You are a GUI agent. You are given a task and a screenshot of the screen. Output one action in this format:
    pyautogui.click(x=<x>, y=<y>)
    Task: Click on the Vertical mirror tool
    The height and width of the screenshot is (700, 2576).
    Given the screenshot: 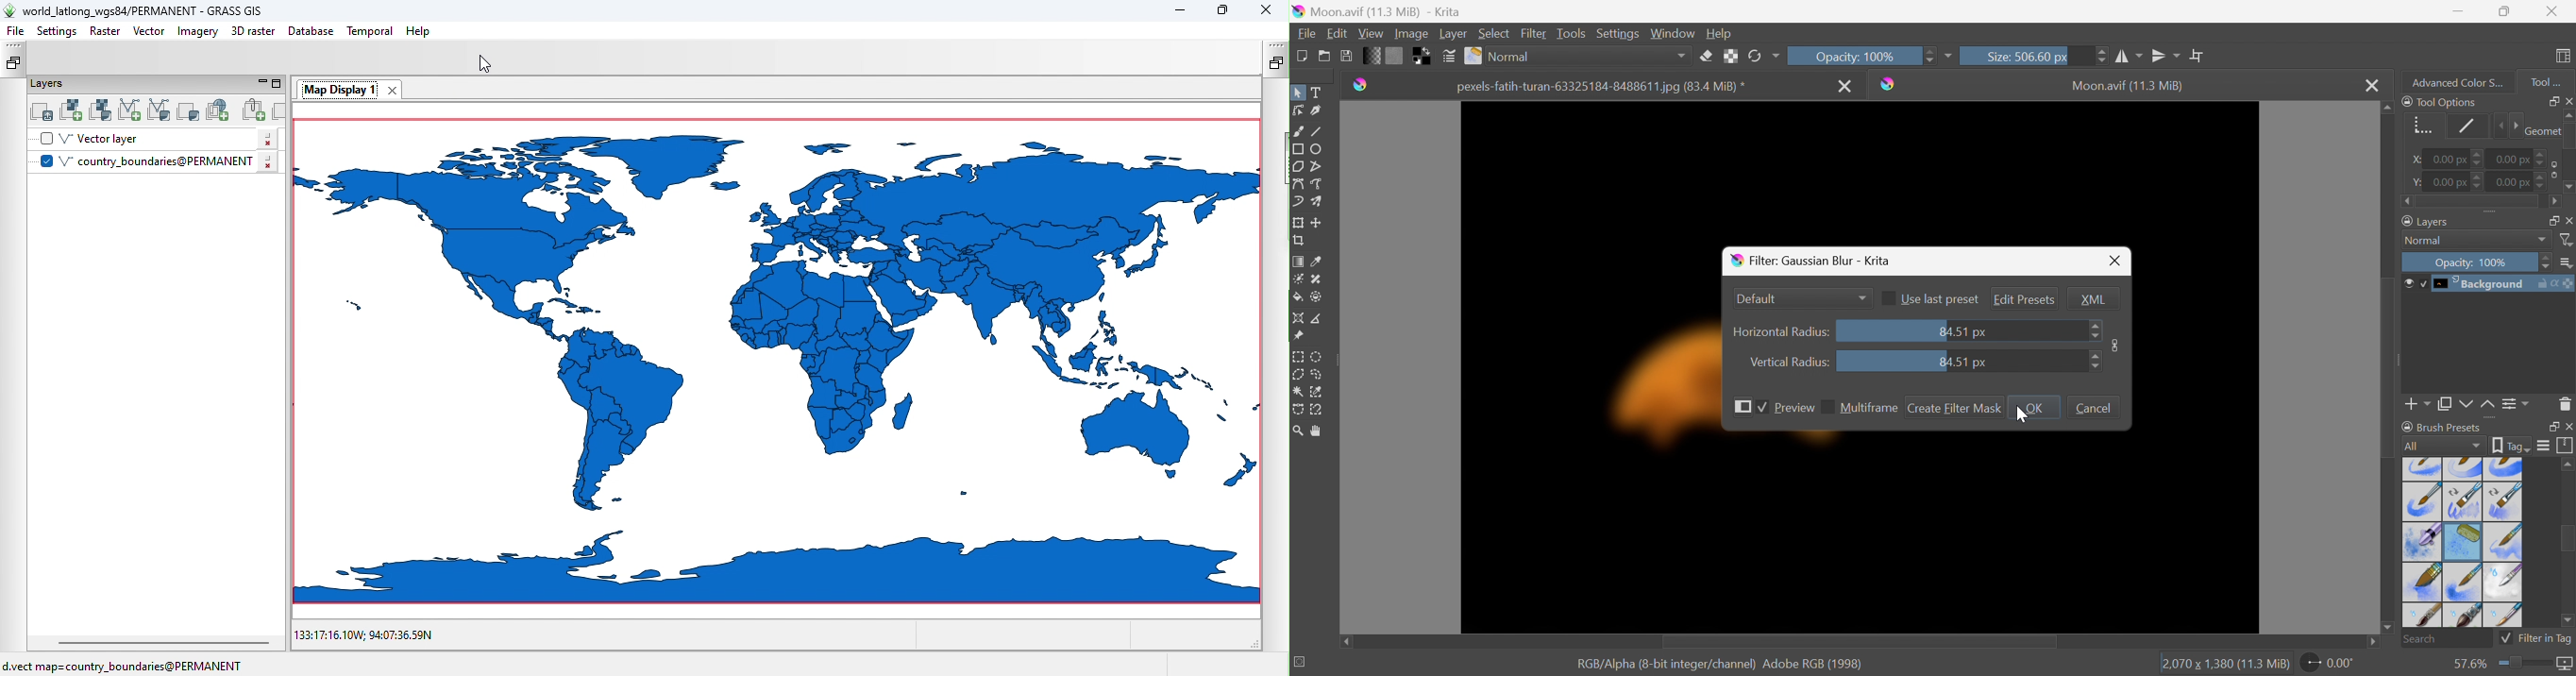 What is the action you would take?
    pyautogui.click(x=2166, y=56)
    